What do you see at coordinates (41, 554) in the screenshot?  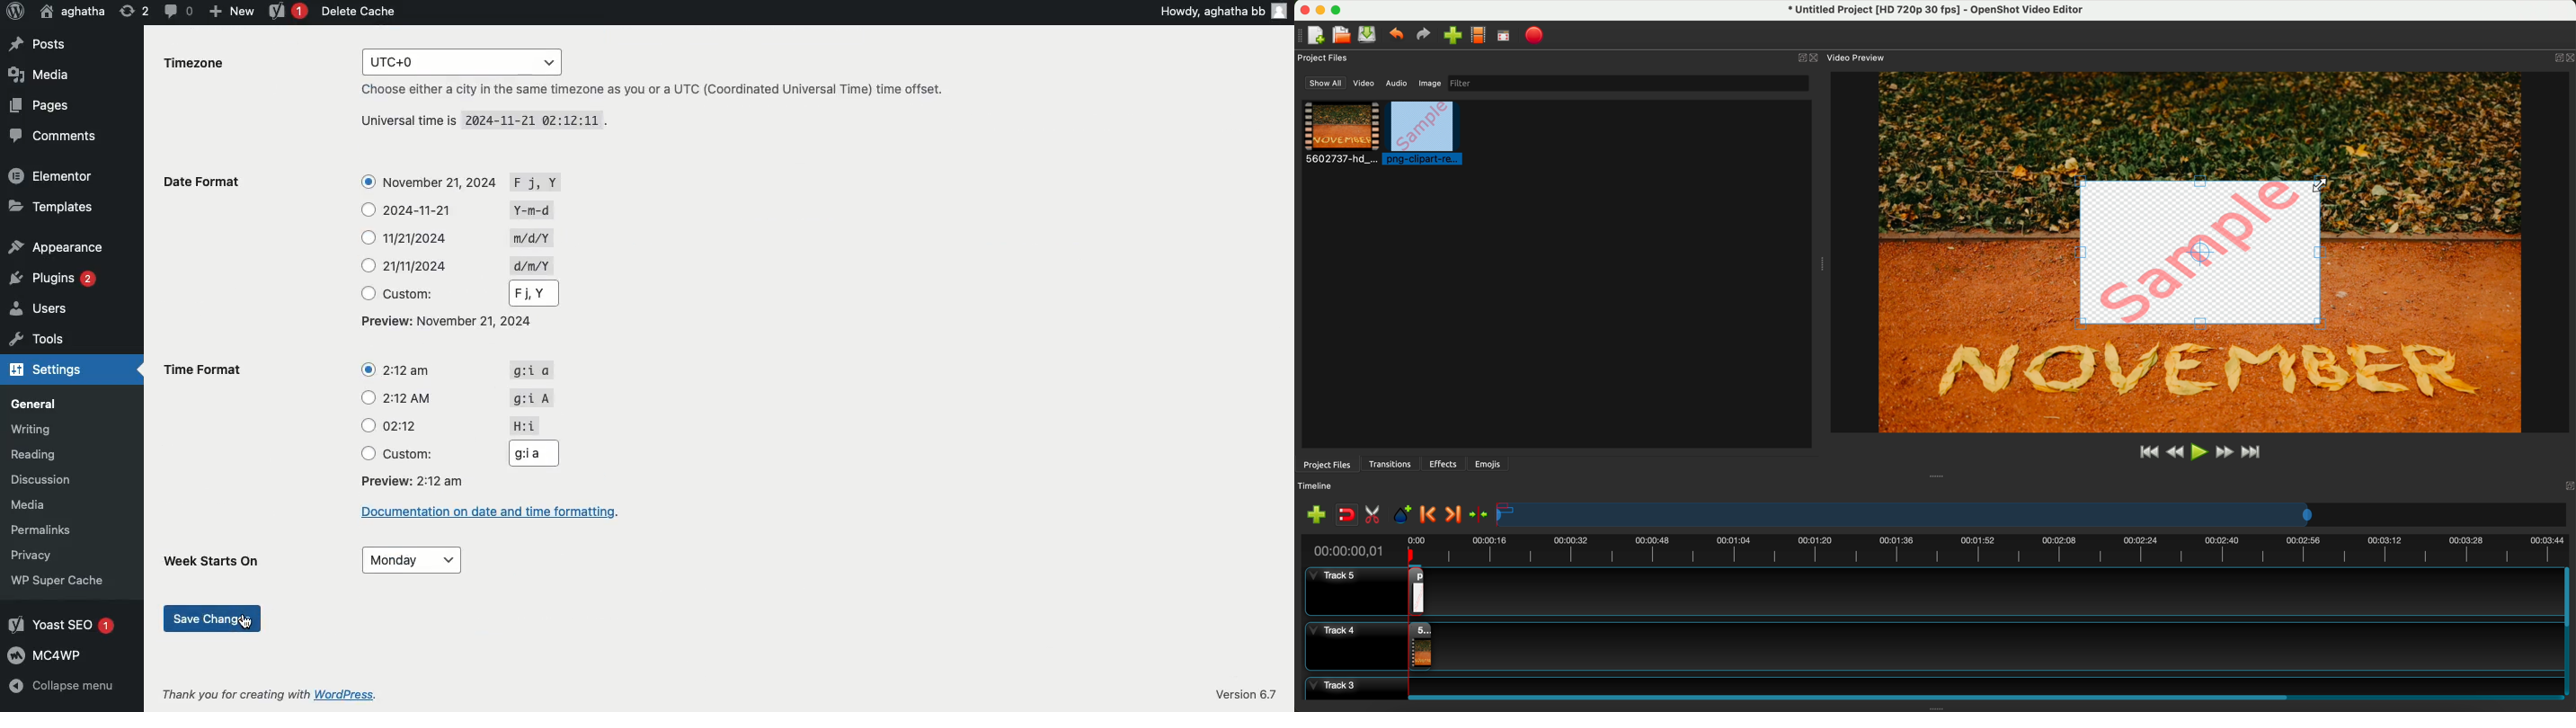 I see `Privacy` at bounding box center [41, 554].